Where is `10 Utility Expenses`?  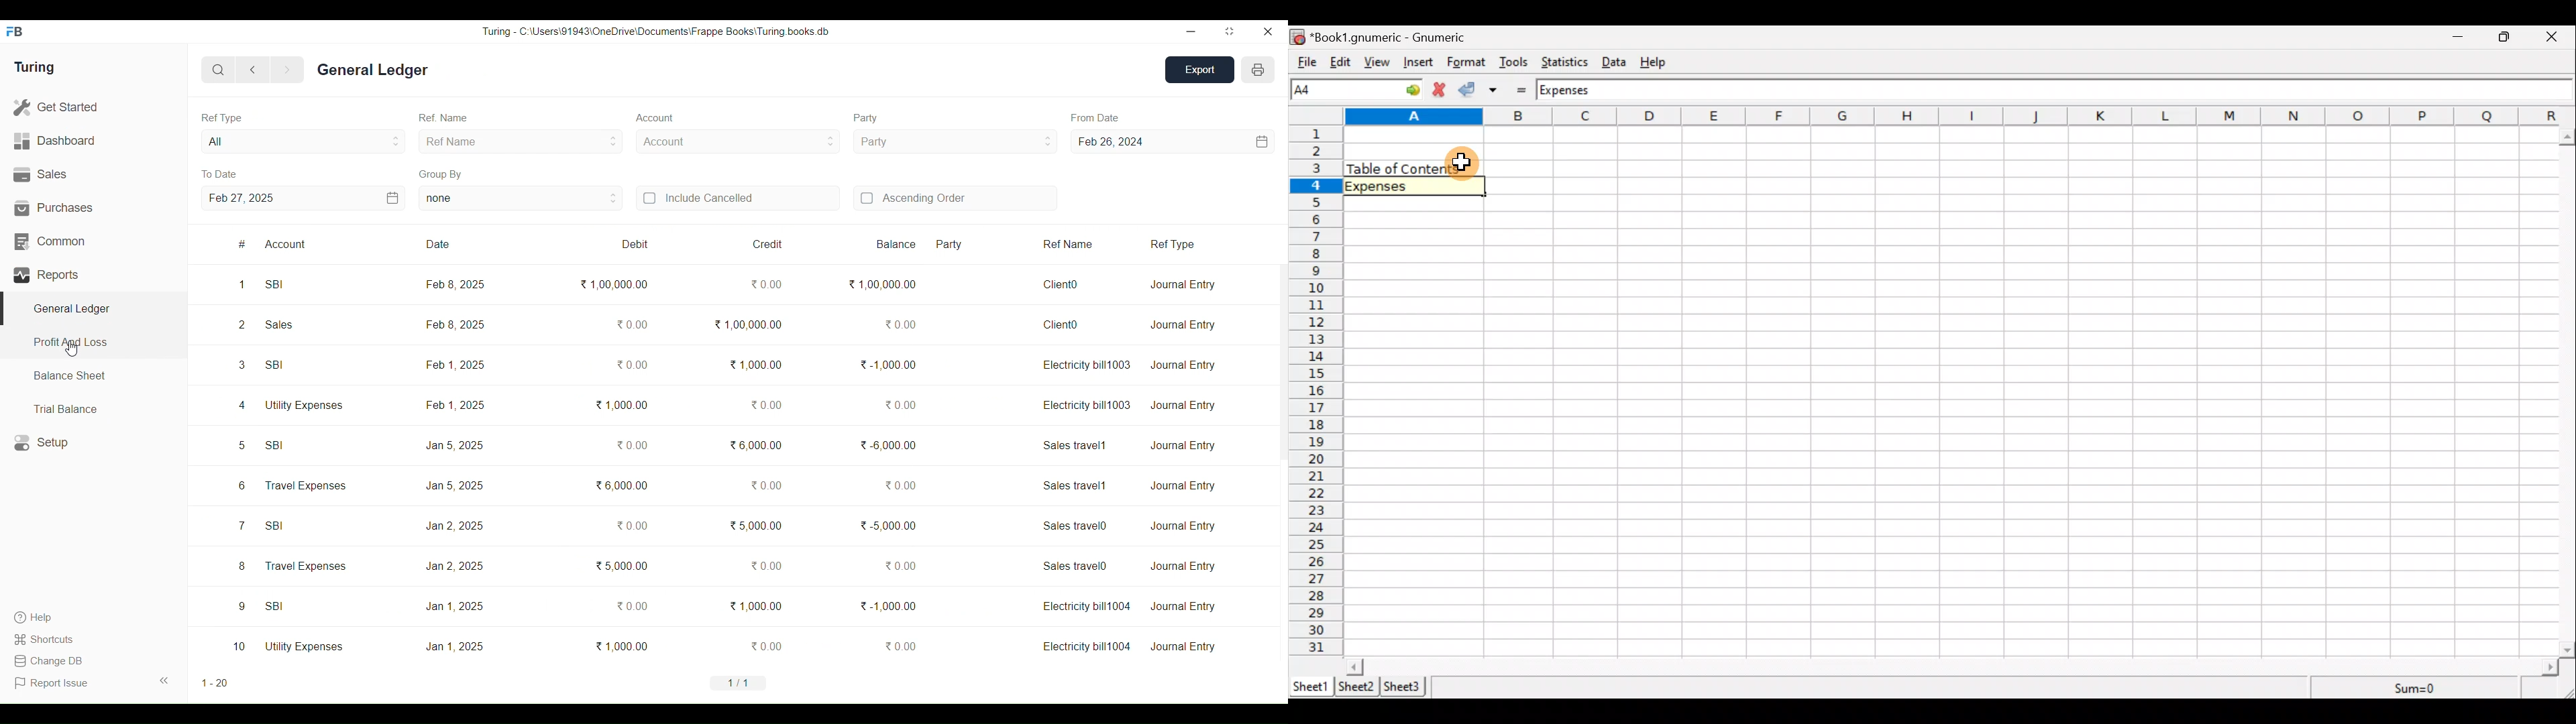 10 Utility Expenses is located at coordinates (289, 646).